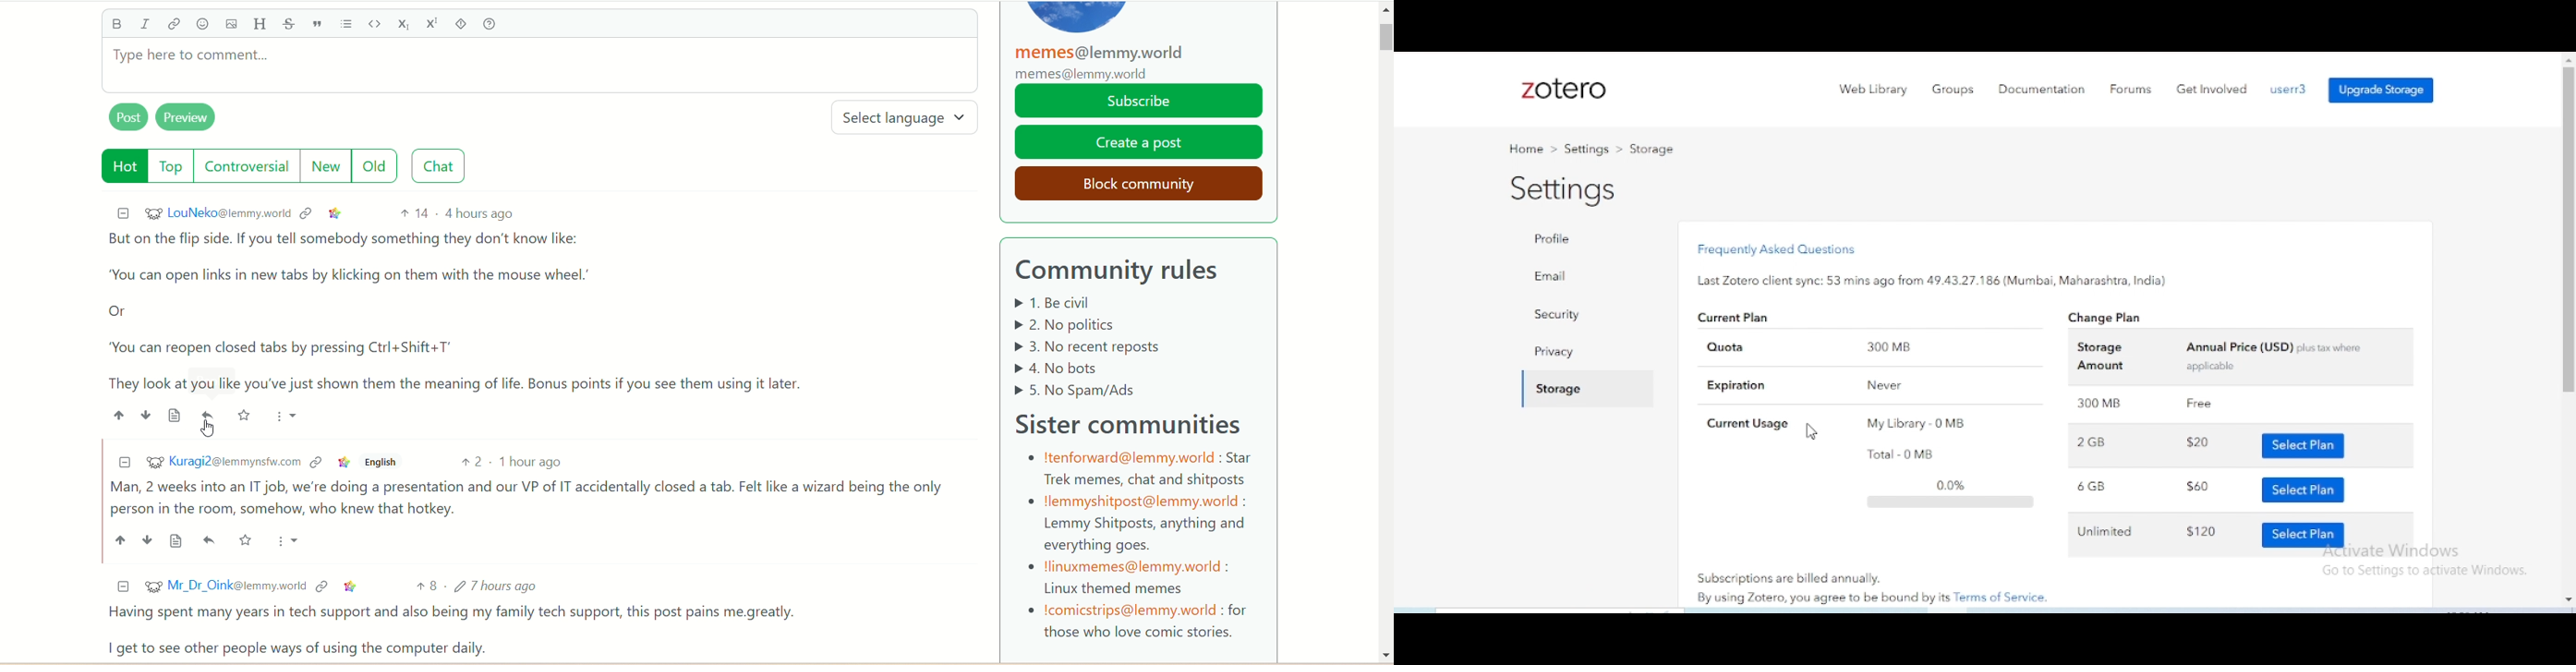 The width and height of the screenshot is (2576, 672). I want to click on upvote, so click(119, 415).